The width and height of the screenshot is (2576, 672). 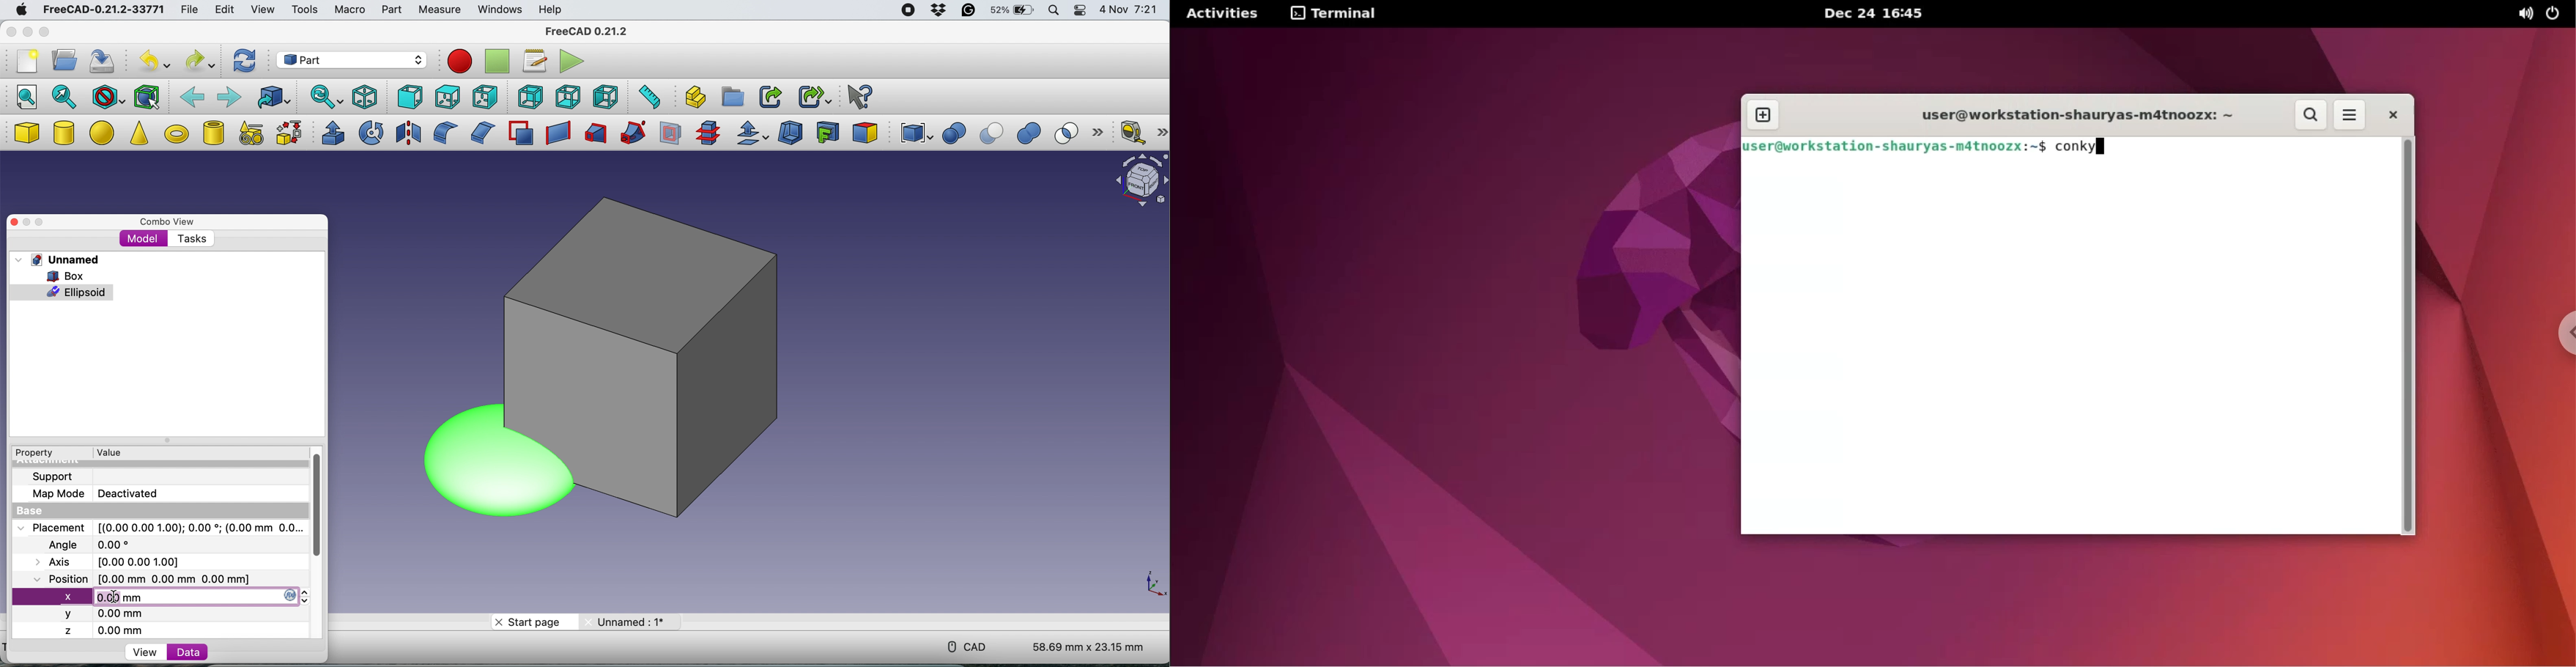 I want to click on open, so click(x=61, y=60).